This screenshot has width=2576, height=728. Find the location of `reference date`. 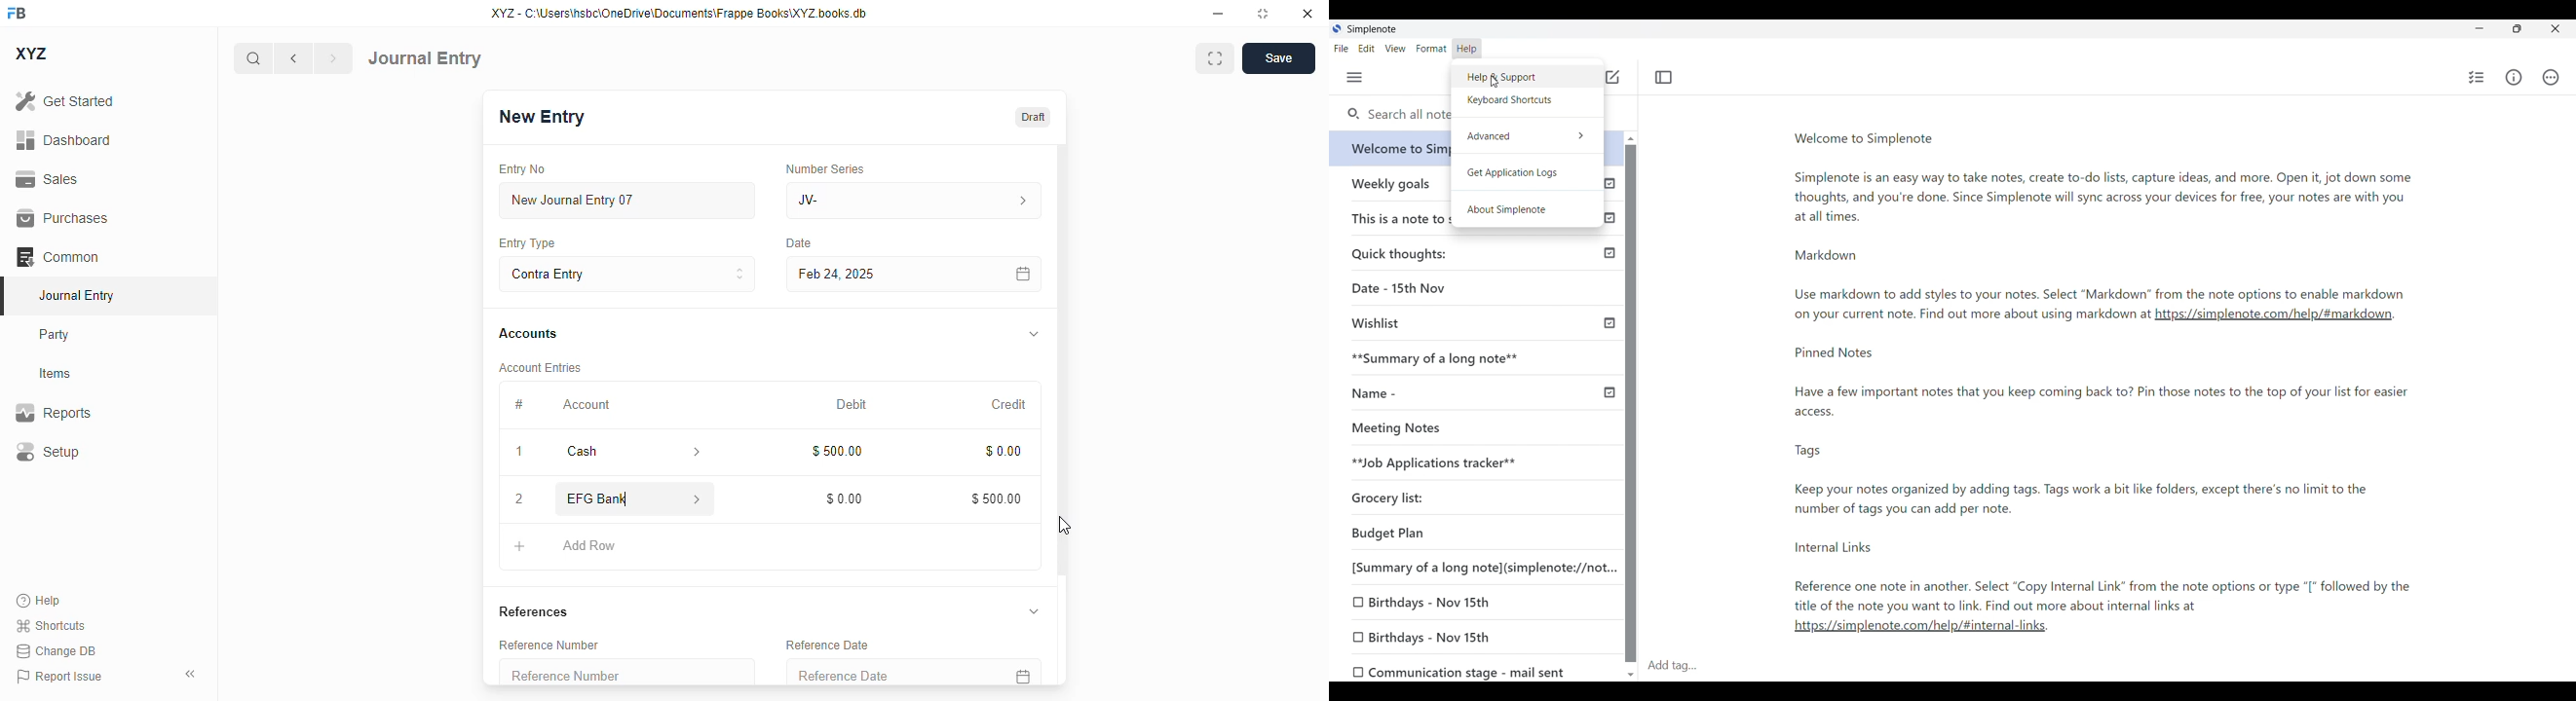

reference date is located at coordinates (828, 645).